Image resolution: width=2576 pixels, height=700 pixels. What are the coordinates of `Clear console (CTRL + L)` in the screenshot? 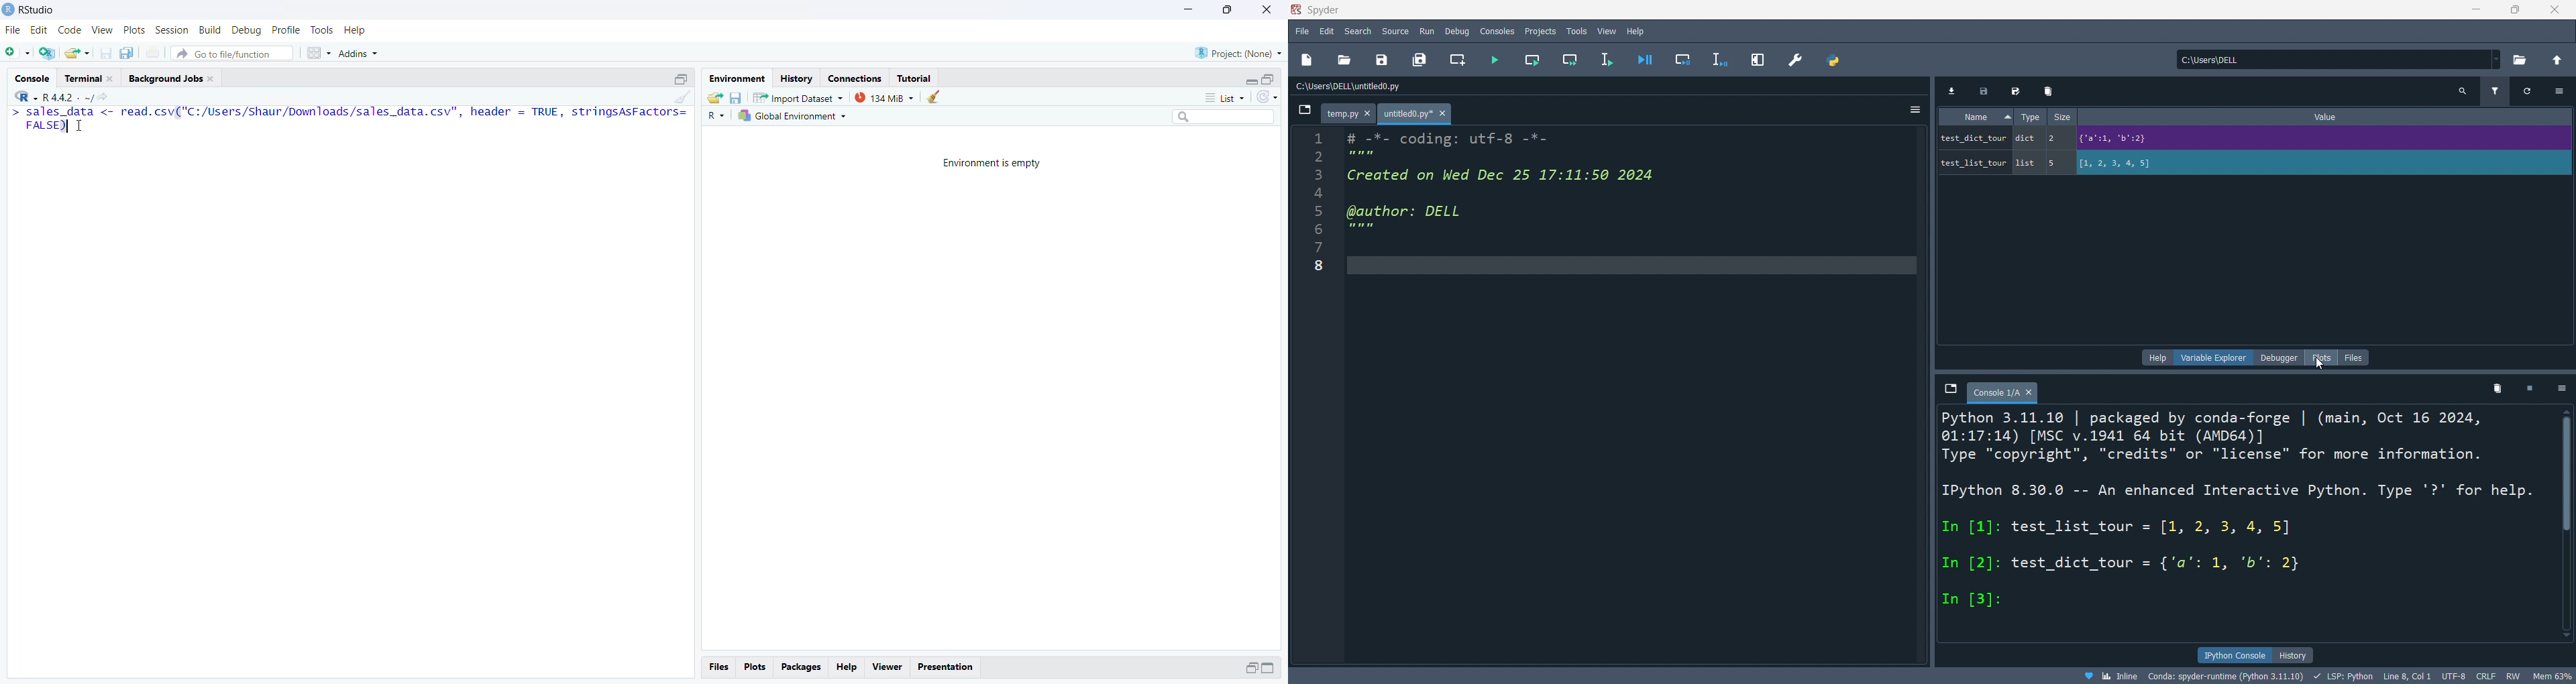 It's located at (681, 97).